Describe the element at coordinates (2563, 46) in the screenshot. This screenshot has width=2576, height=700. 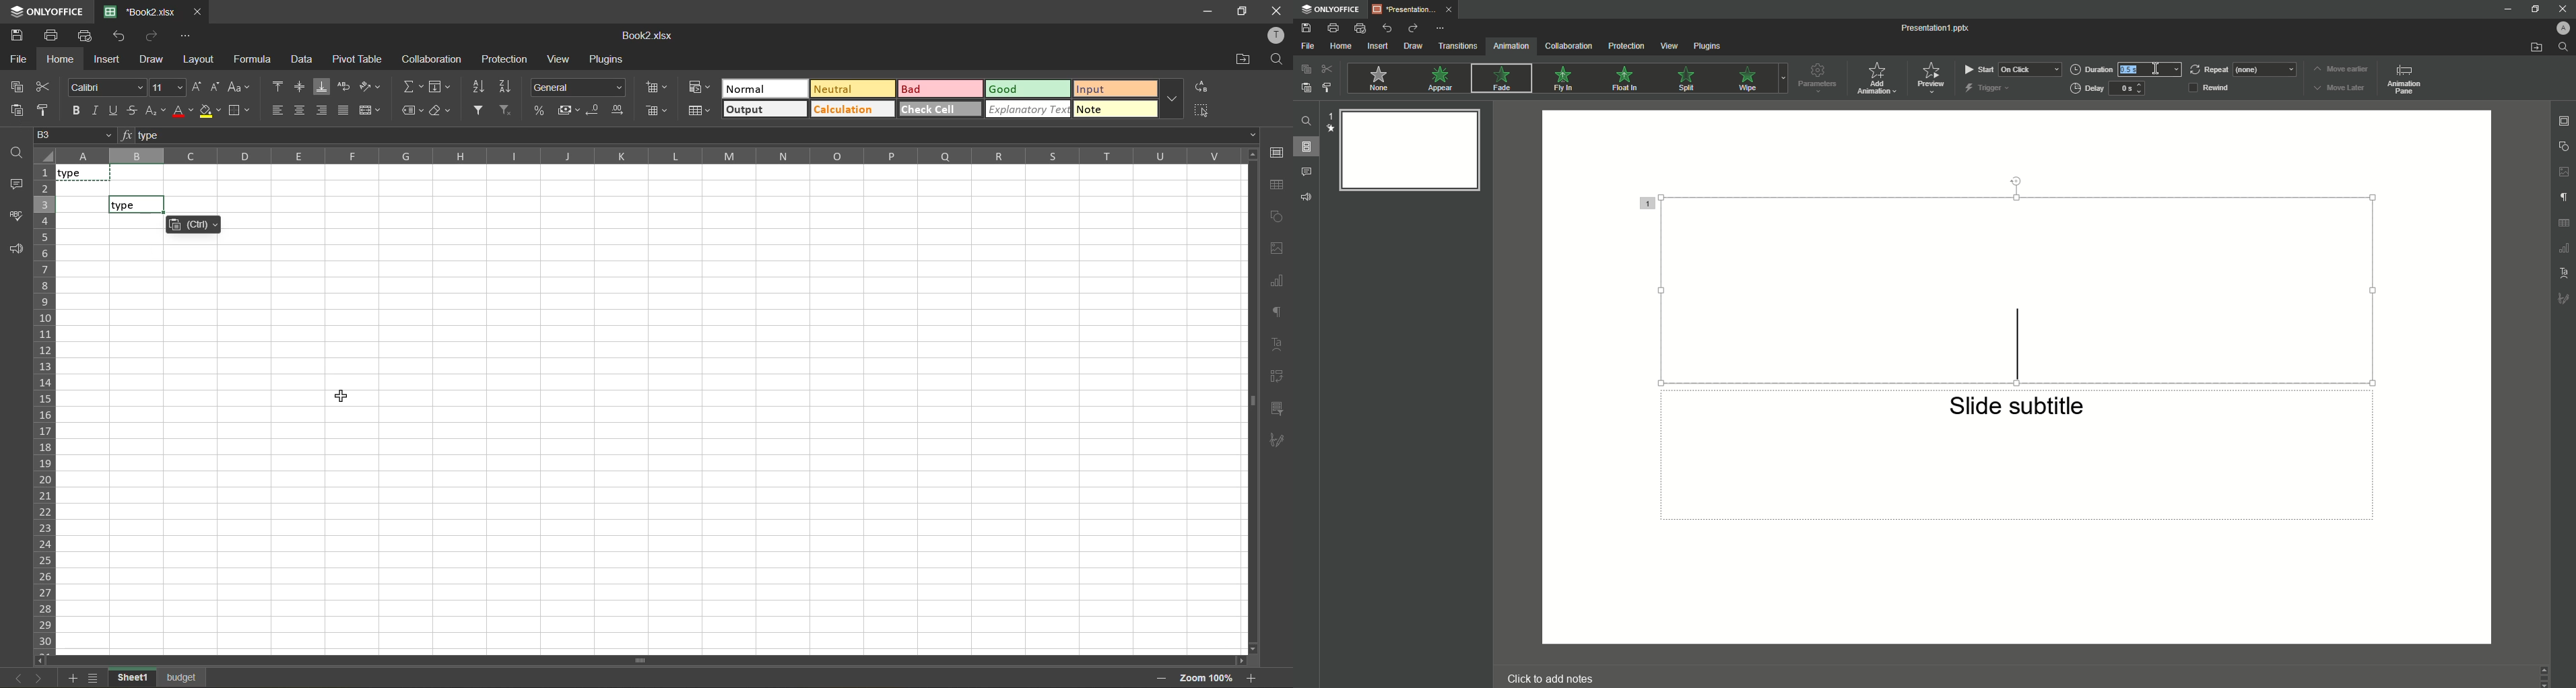
I see `Find` at that location.